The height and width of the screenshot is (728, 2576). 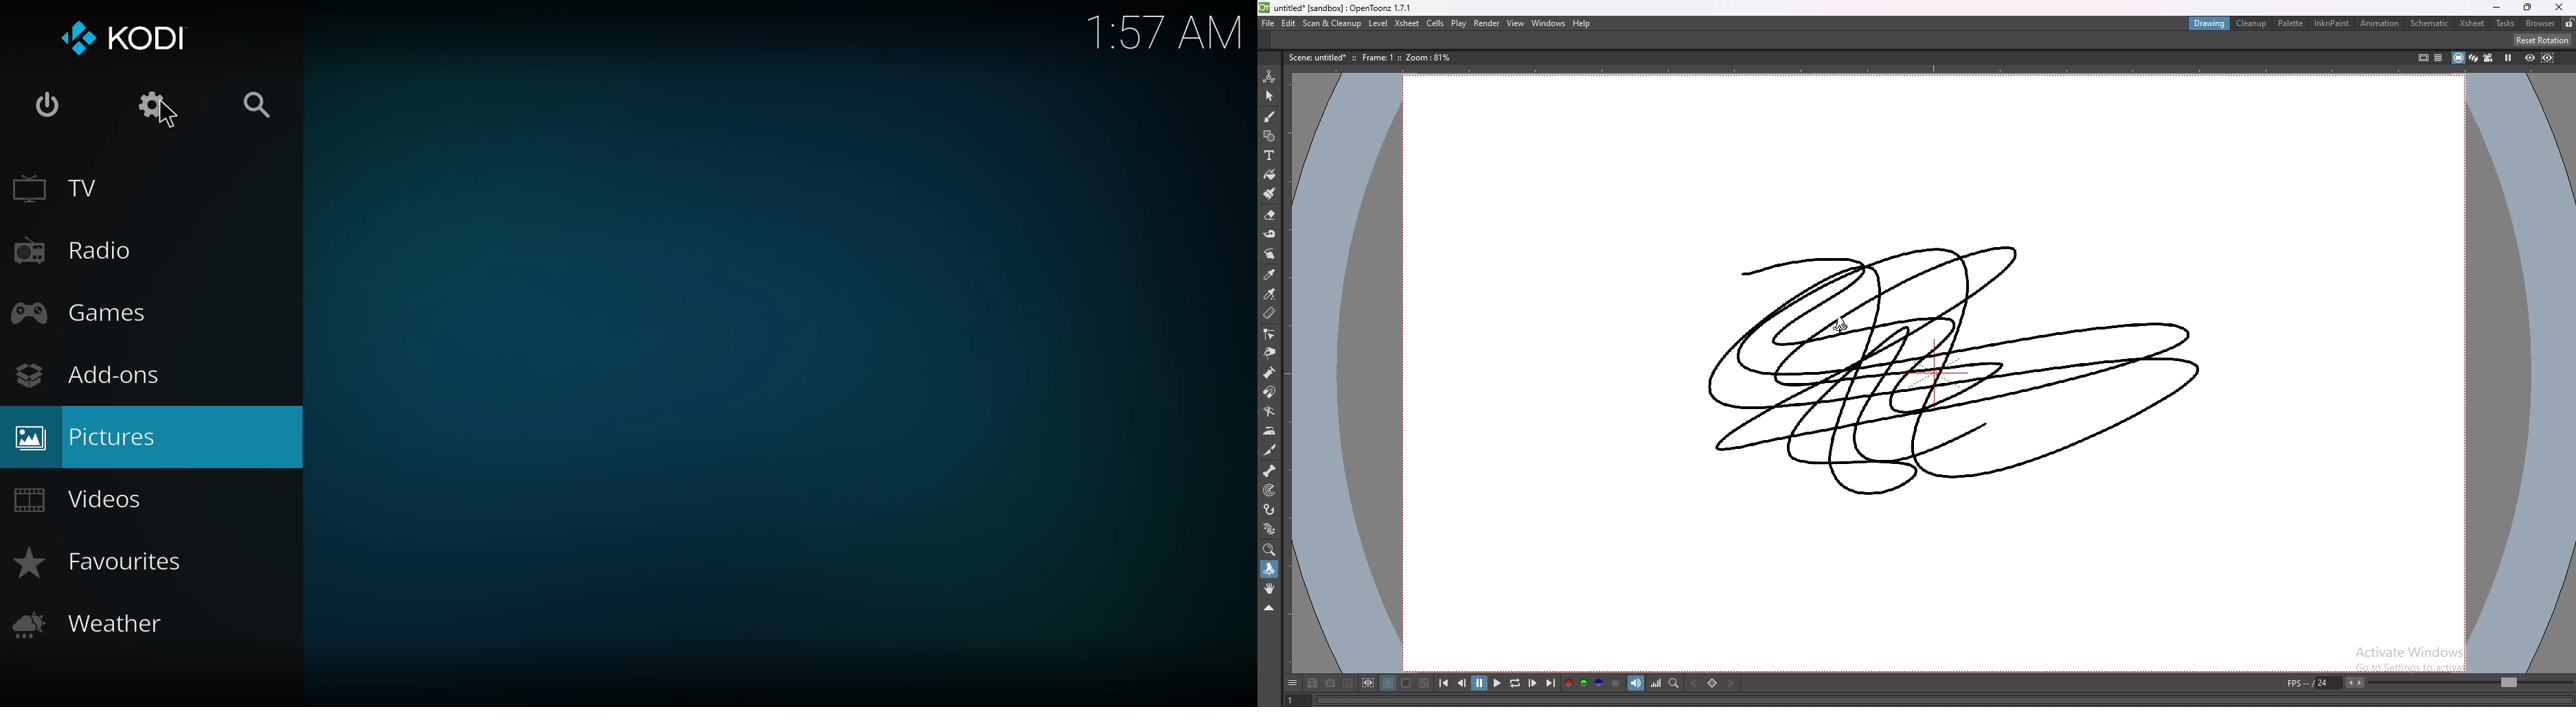 What do you see at coordinates (49, 104) in the screenshot?
I see `power` at bounding box center [49, 104].